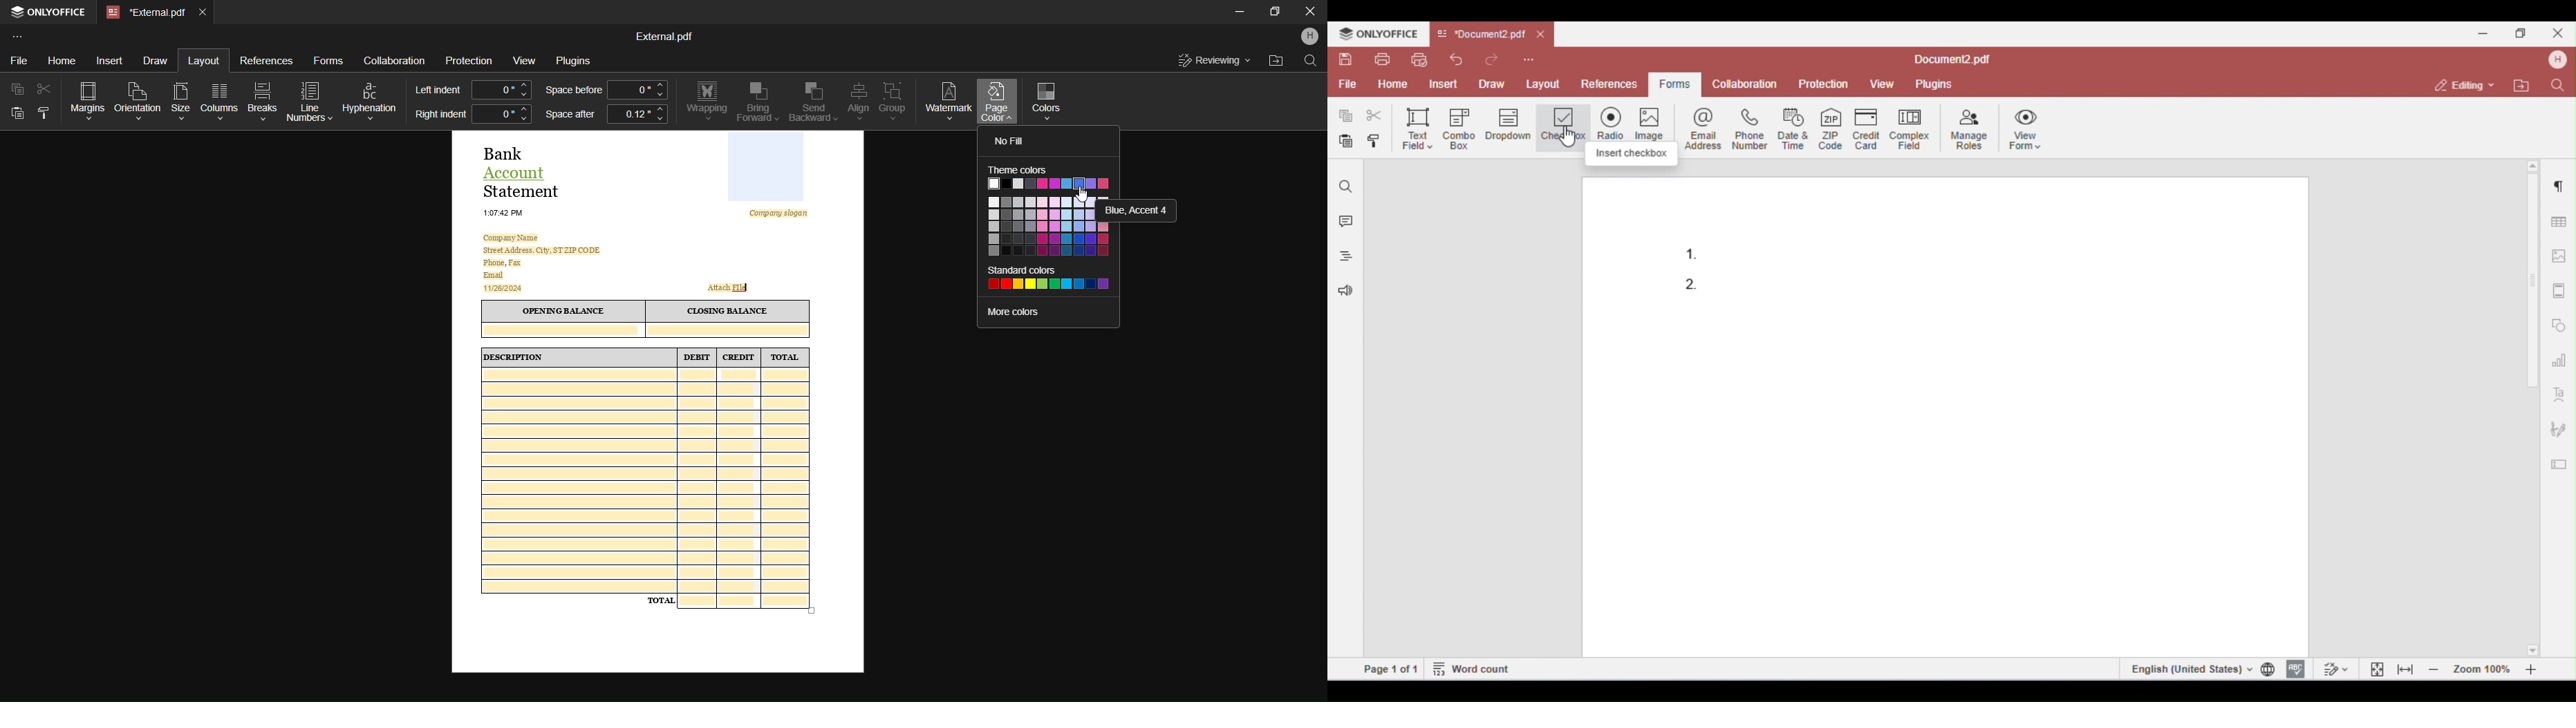 The width and height of the screenshot is (2576, 728). What do you see at coordinates (267, 63) in the screenshot?
I see `References` at bounding box center [267, 63].